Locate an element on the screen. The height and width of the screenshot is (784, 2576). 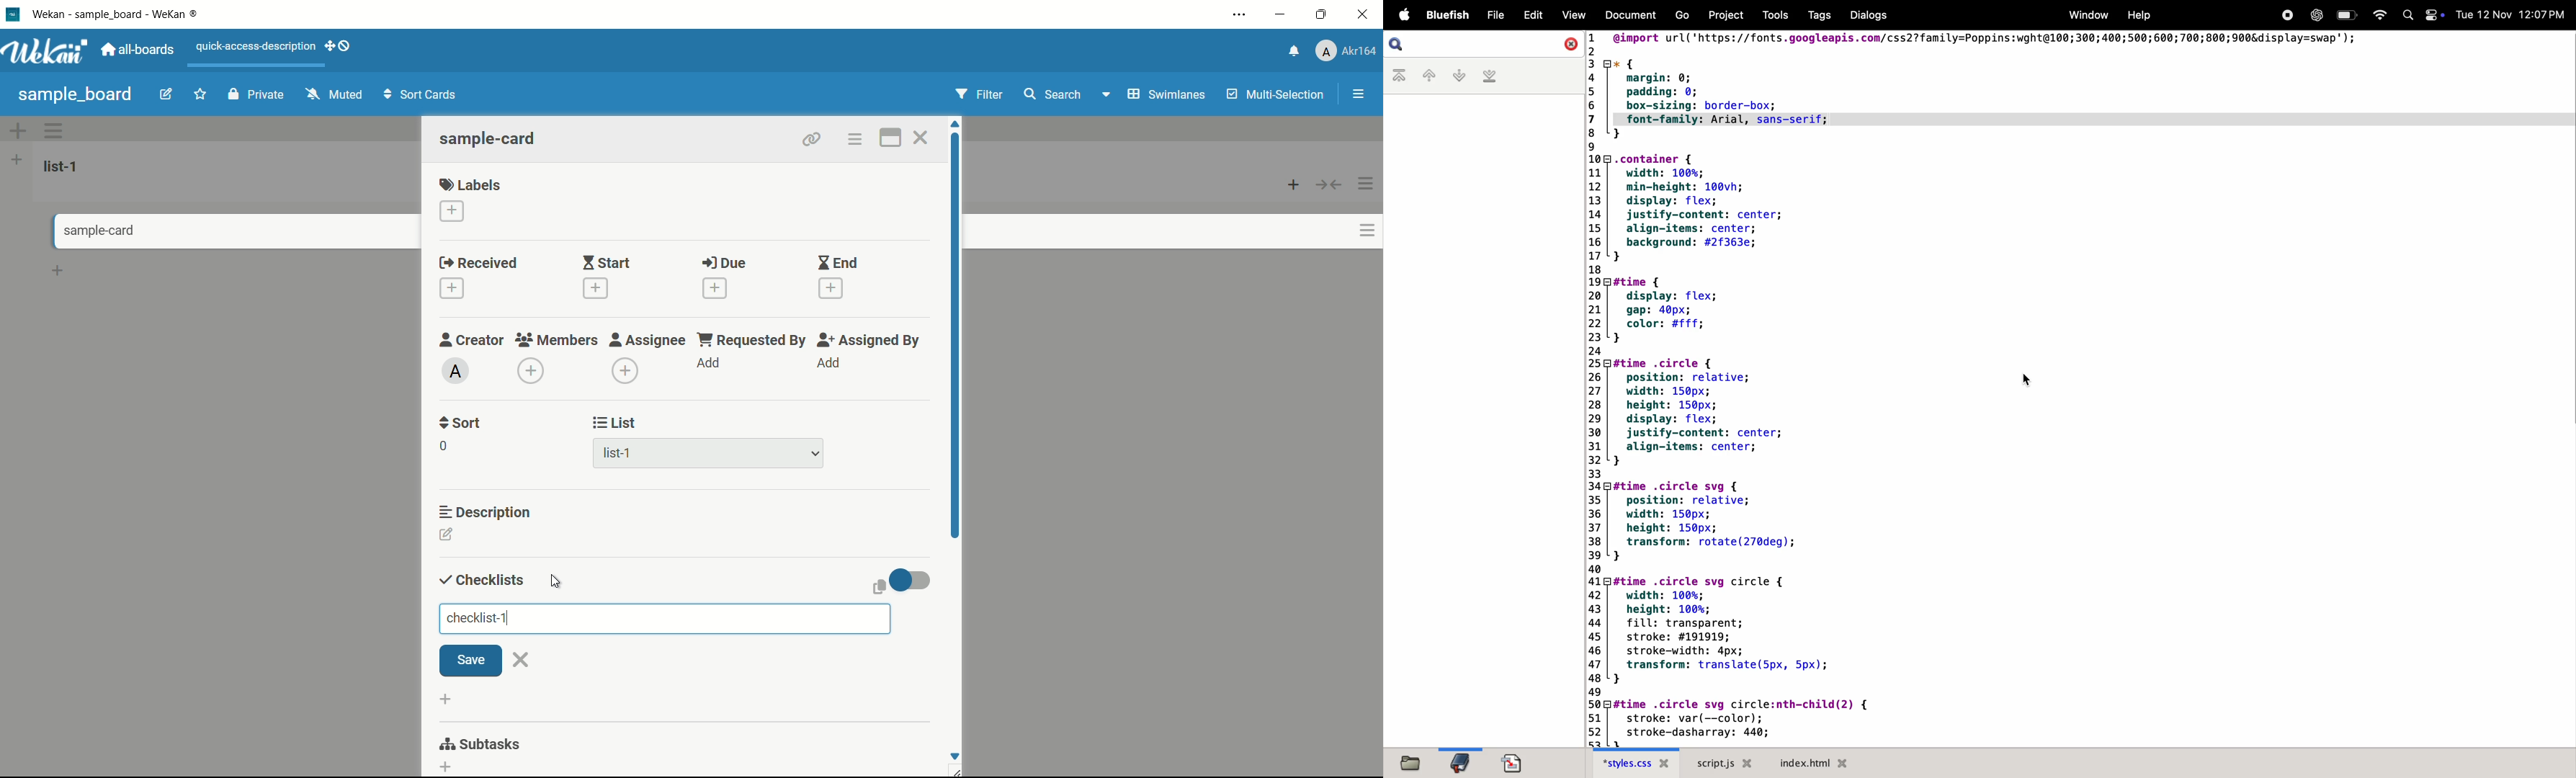
close is located at coordinates (522, 659).